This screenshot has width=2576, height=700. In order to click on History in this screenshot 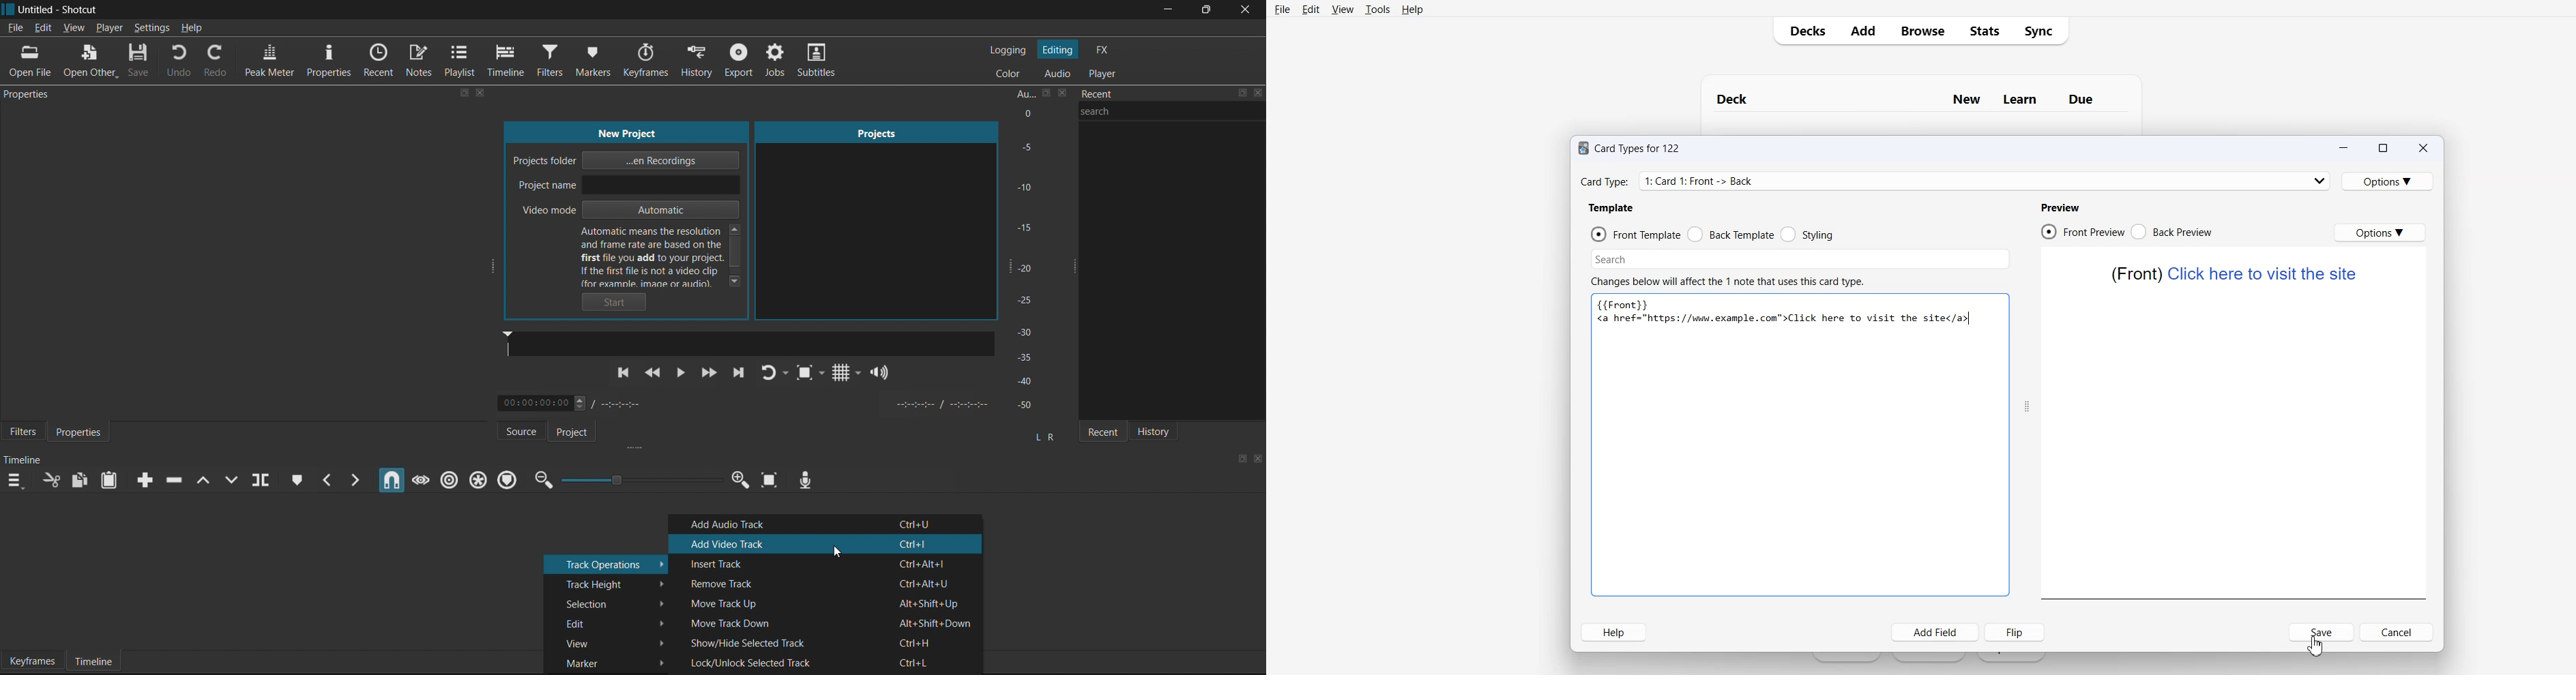, I will do `click(1160, 430)`.